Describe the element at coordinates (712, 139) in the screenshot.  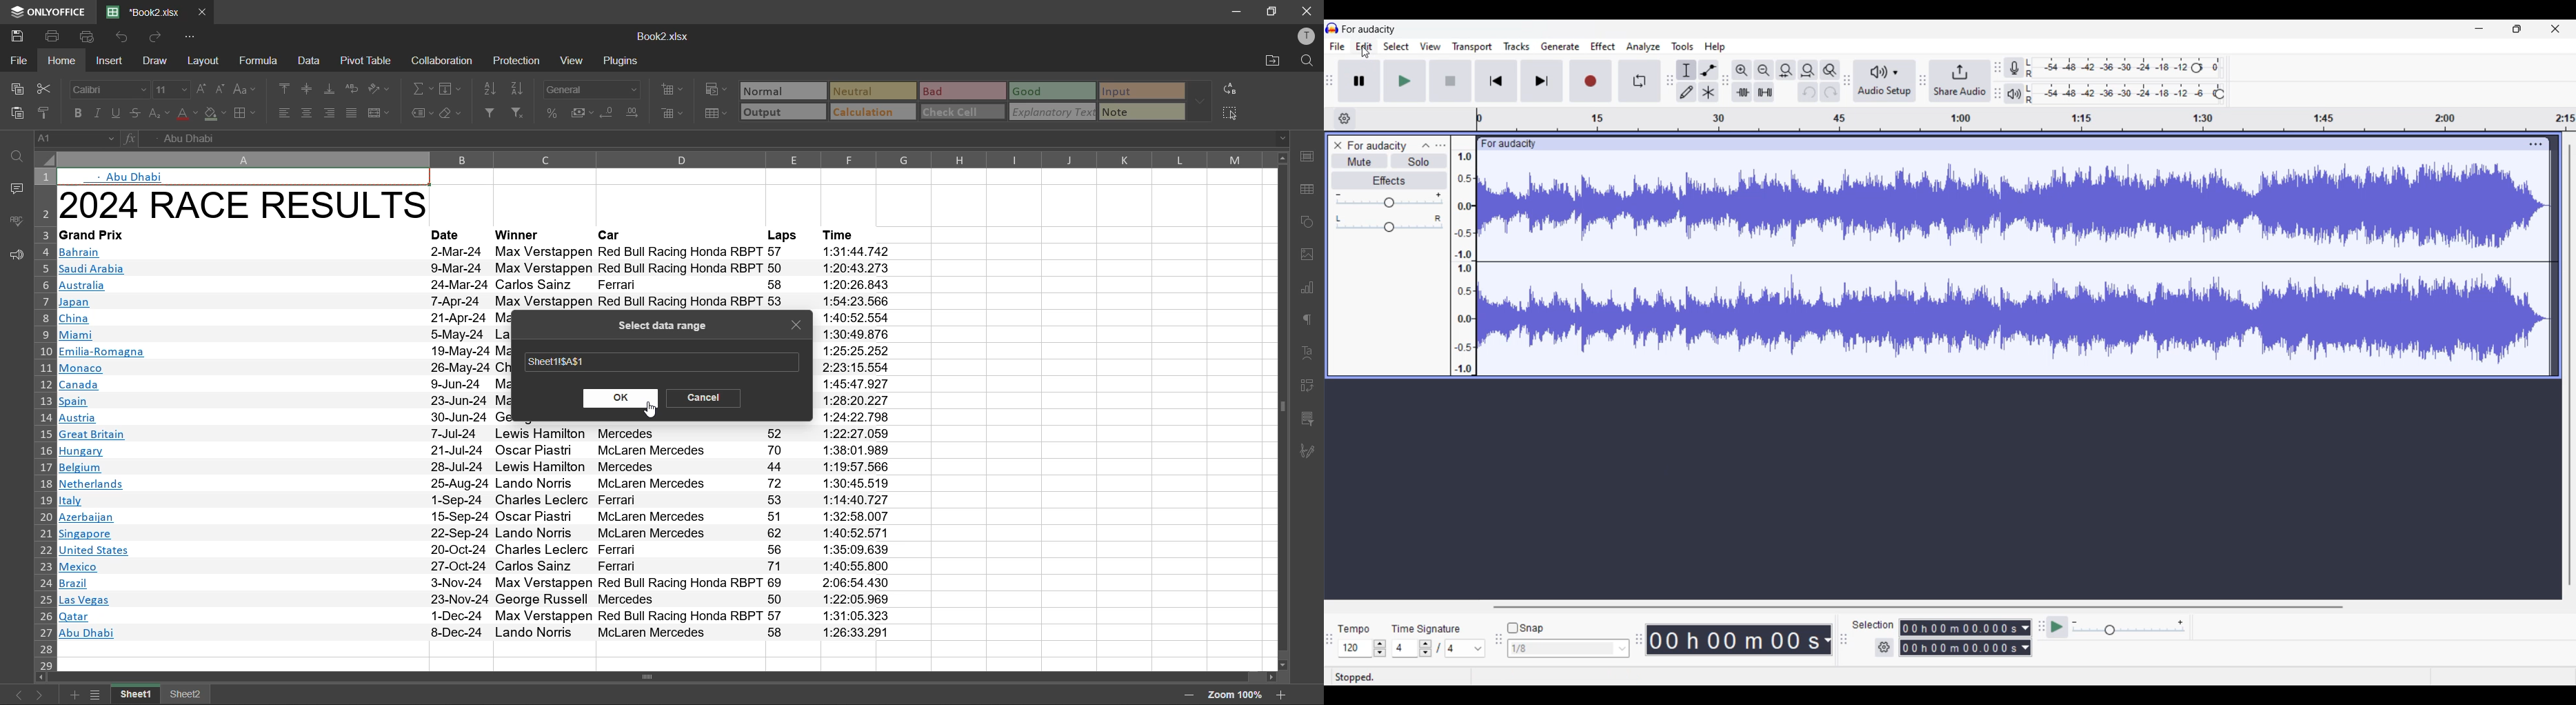
I see `formula bar` at that location.